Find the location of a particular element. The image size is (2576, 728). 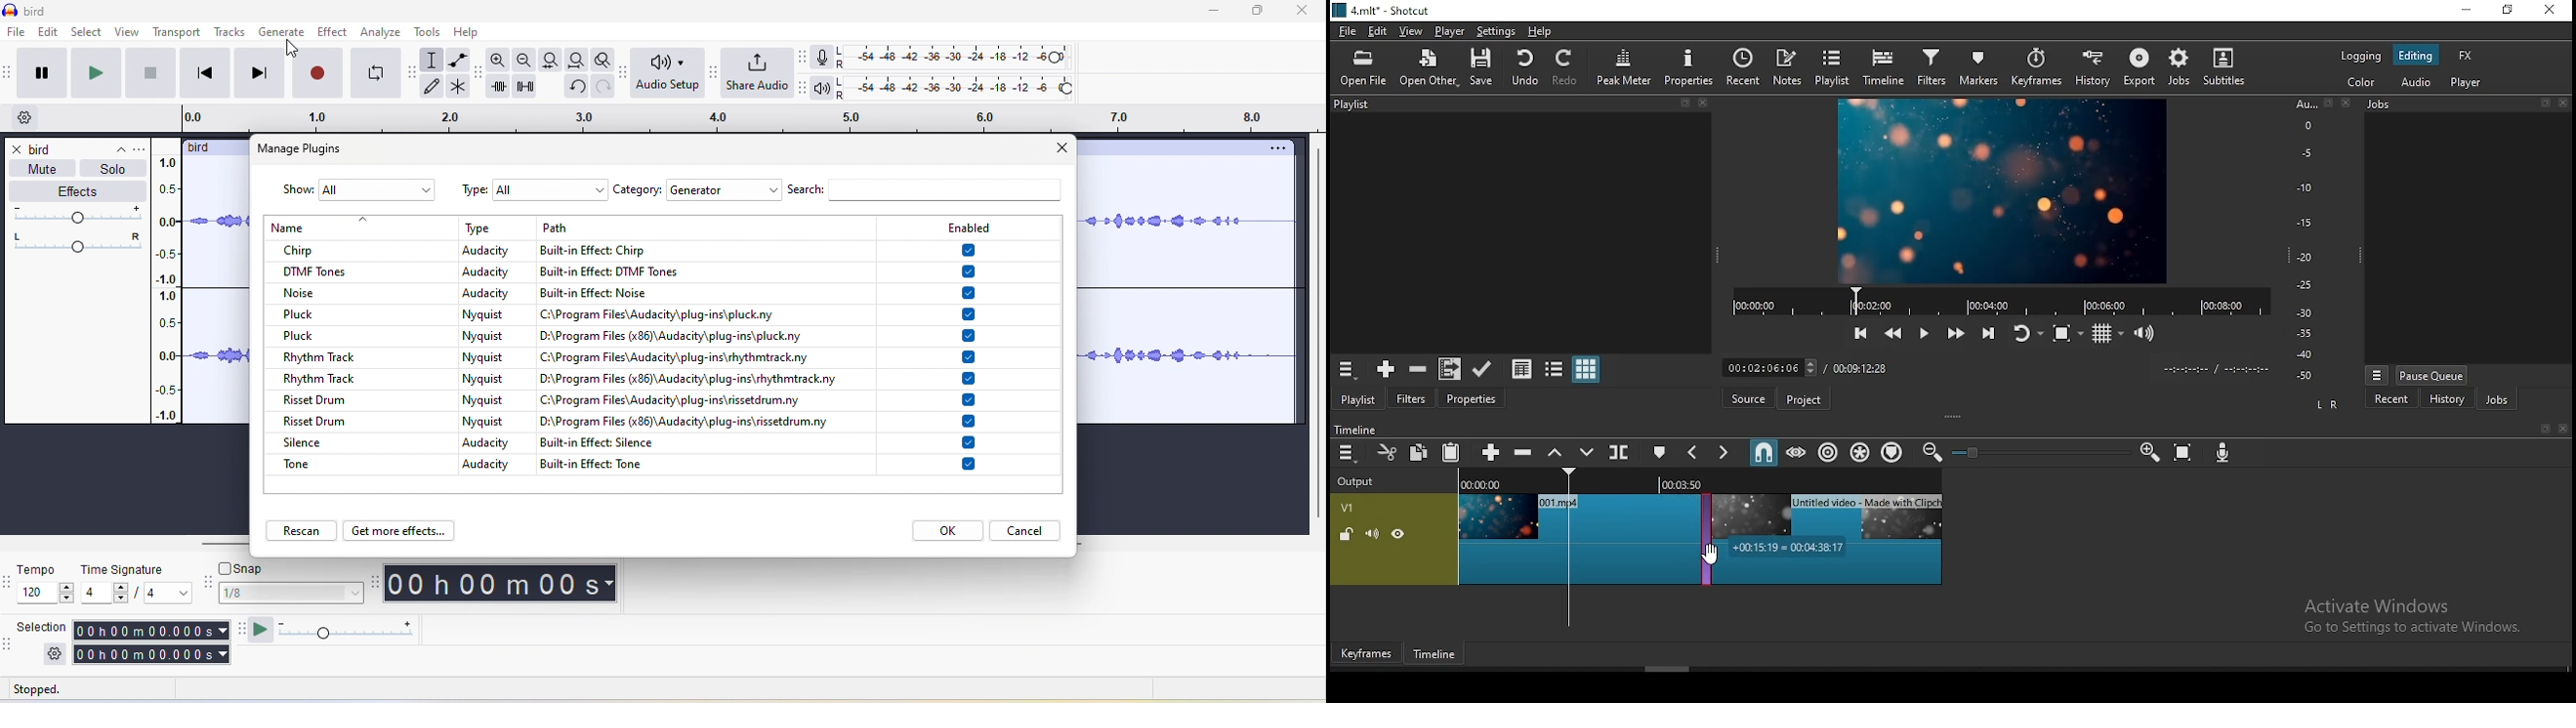

skip to the previous point is located at coordinates (1859, 332).